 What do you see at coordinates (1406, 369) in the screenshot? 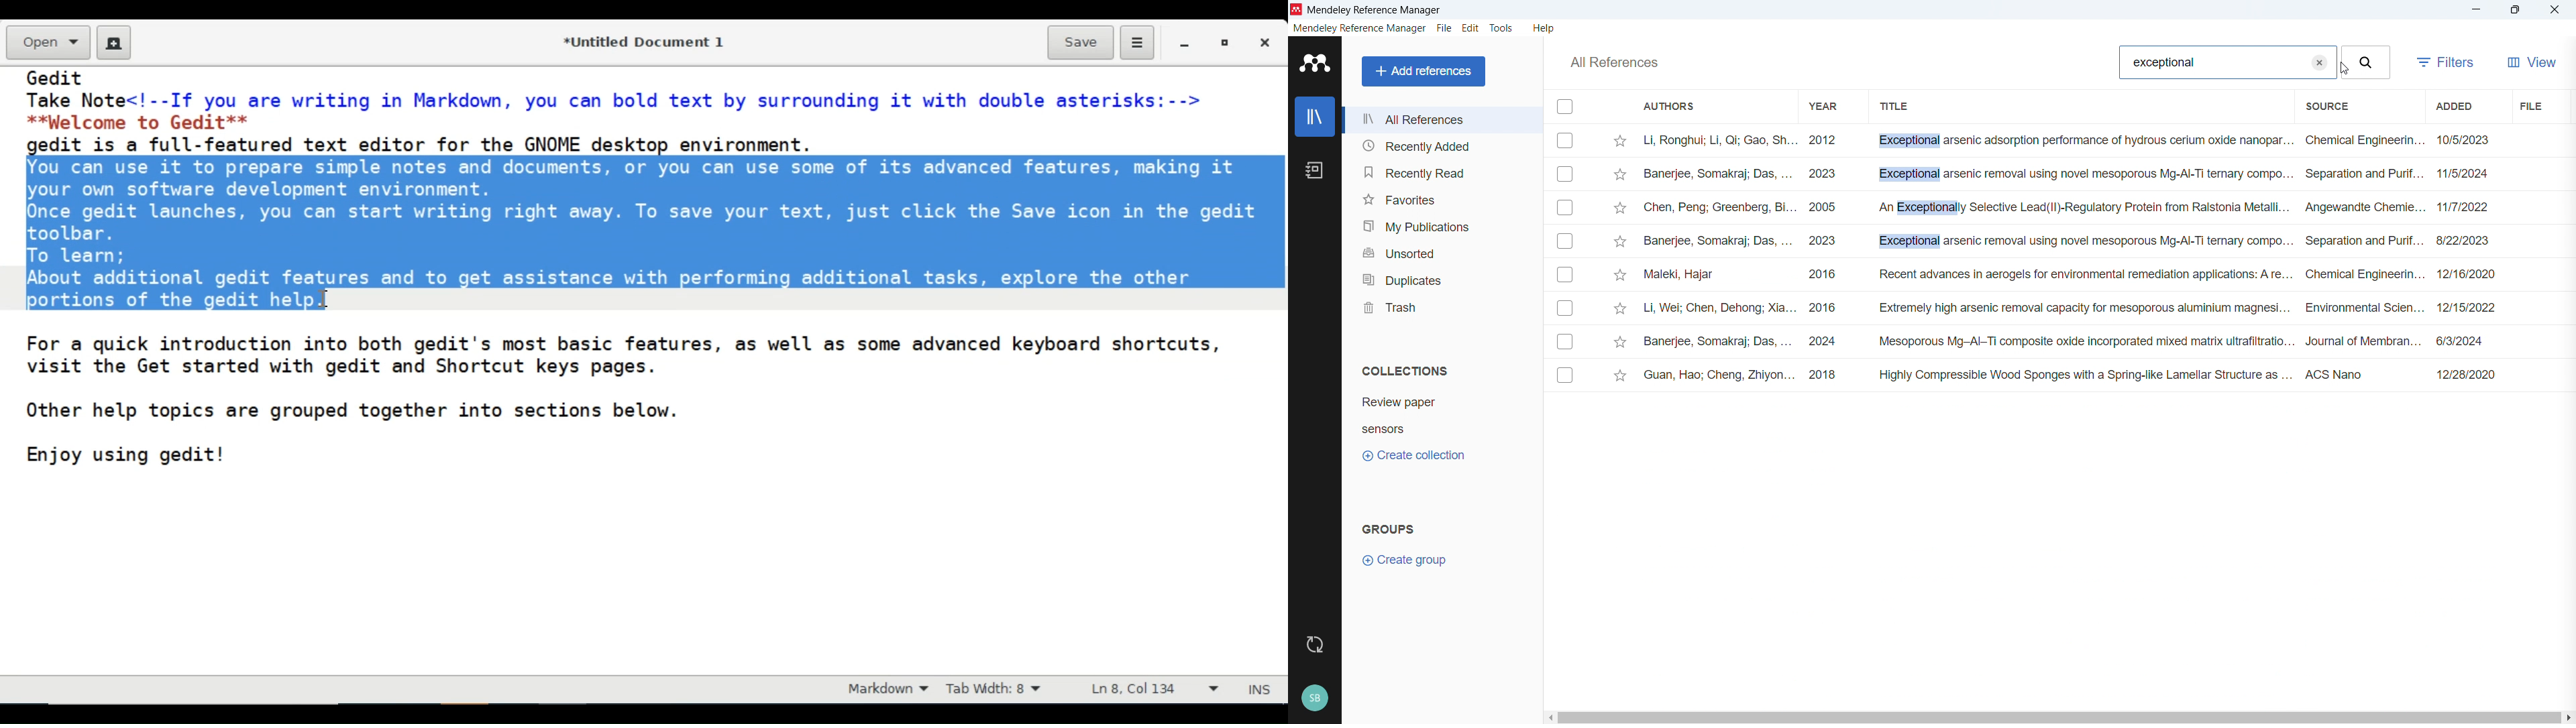
I see `Collections ` at bounding box center [1406, 369].